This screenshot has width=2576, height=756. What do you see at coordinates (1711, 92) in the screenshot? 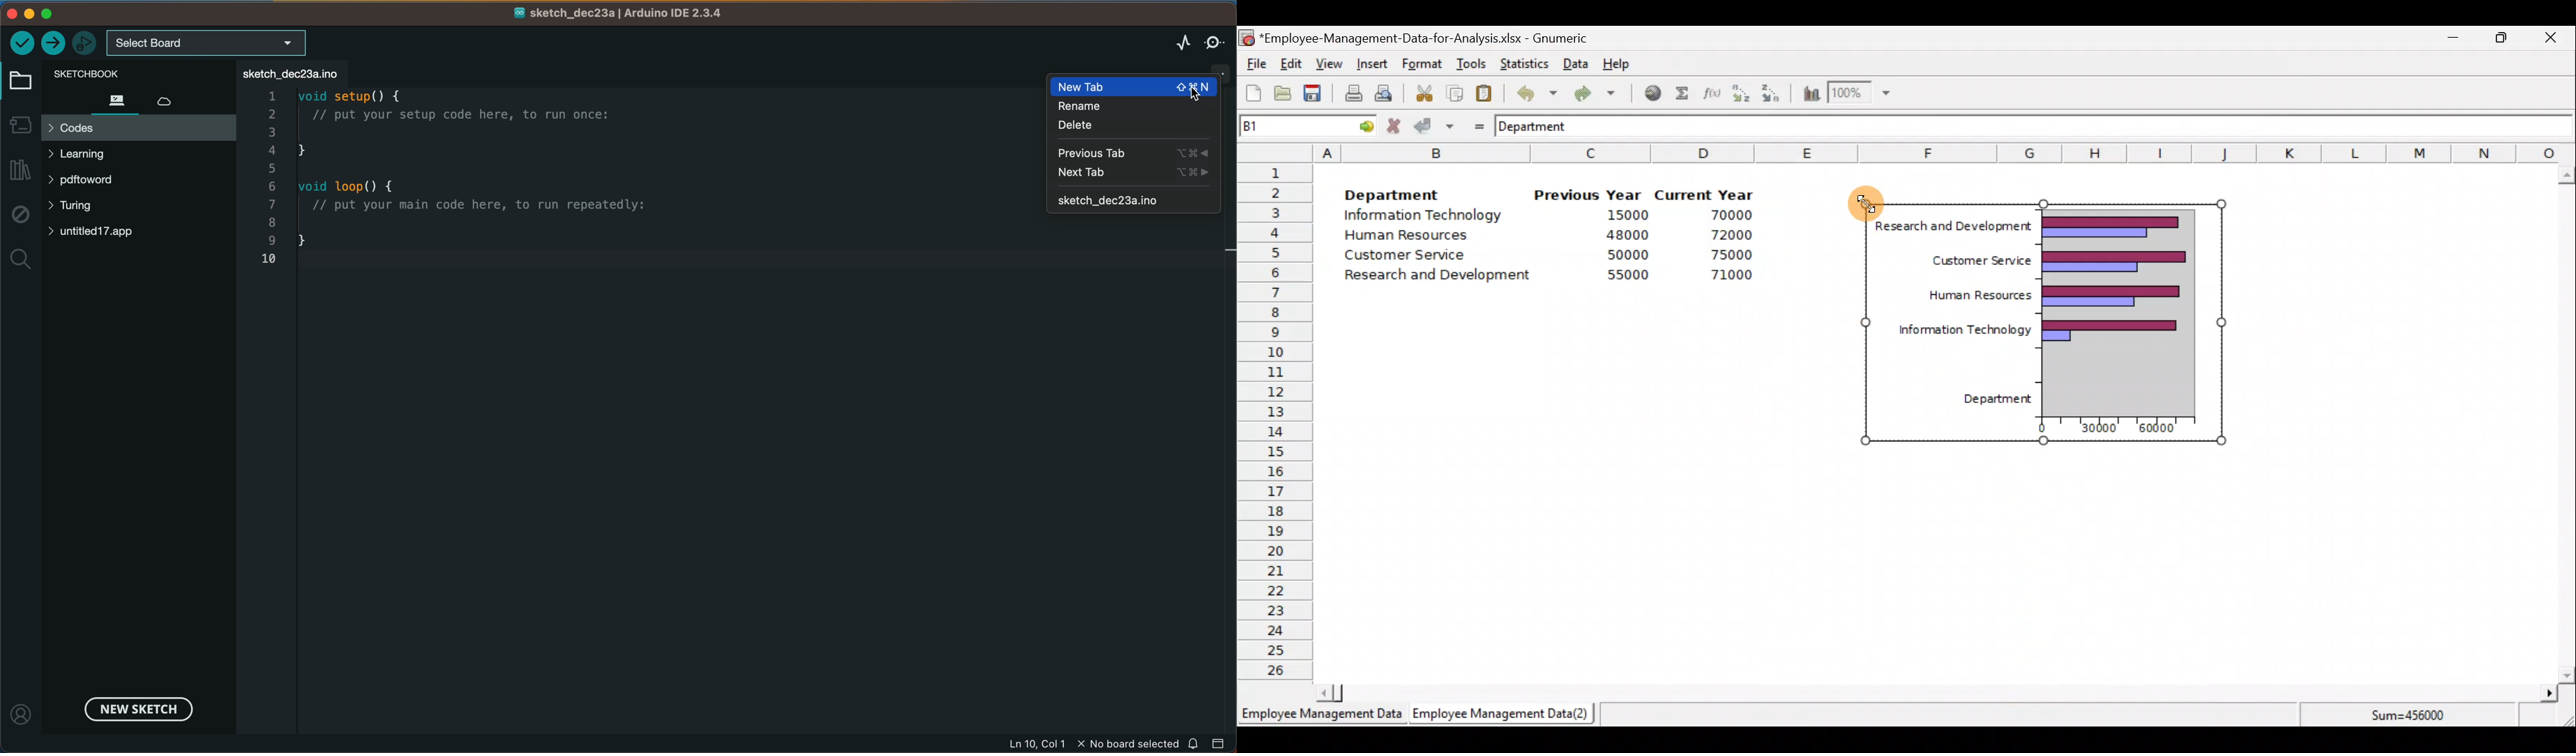
I see `Edit a function in the current cell` at bounding box center [1711, 92].